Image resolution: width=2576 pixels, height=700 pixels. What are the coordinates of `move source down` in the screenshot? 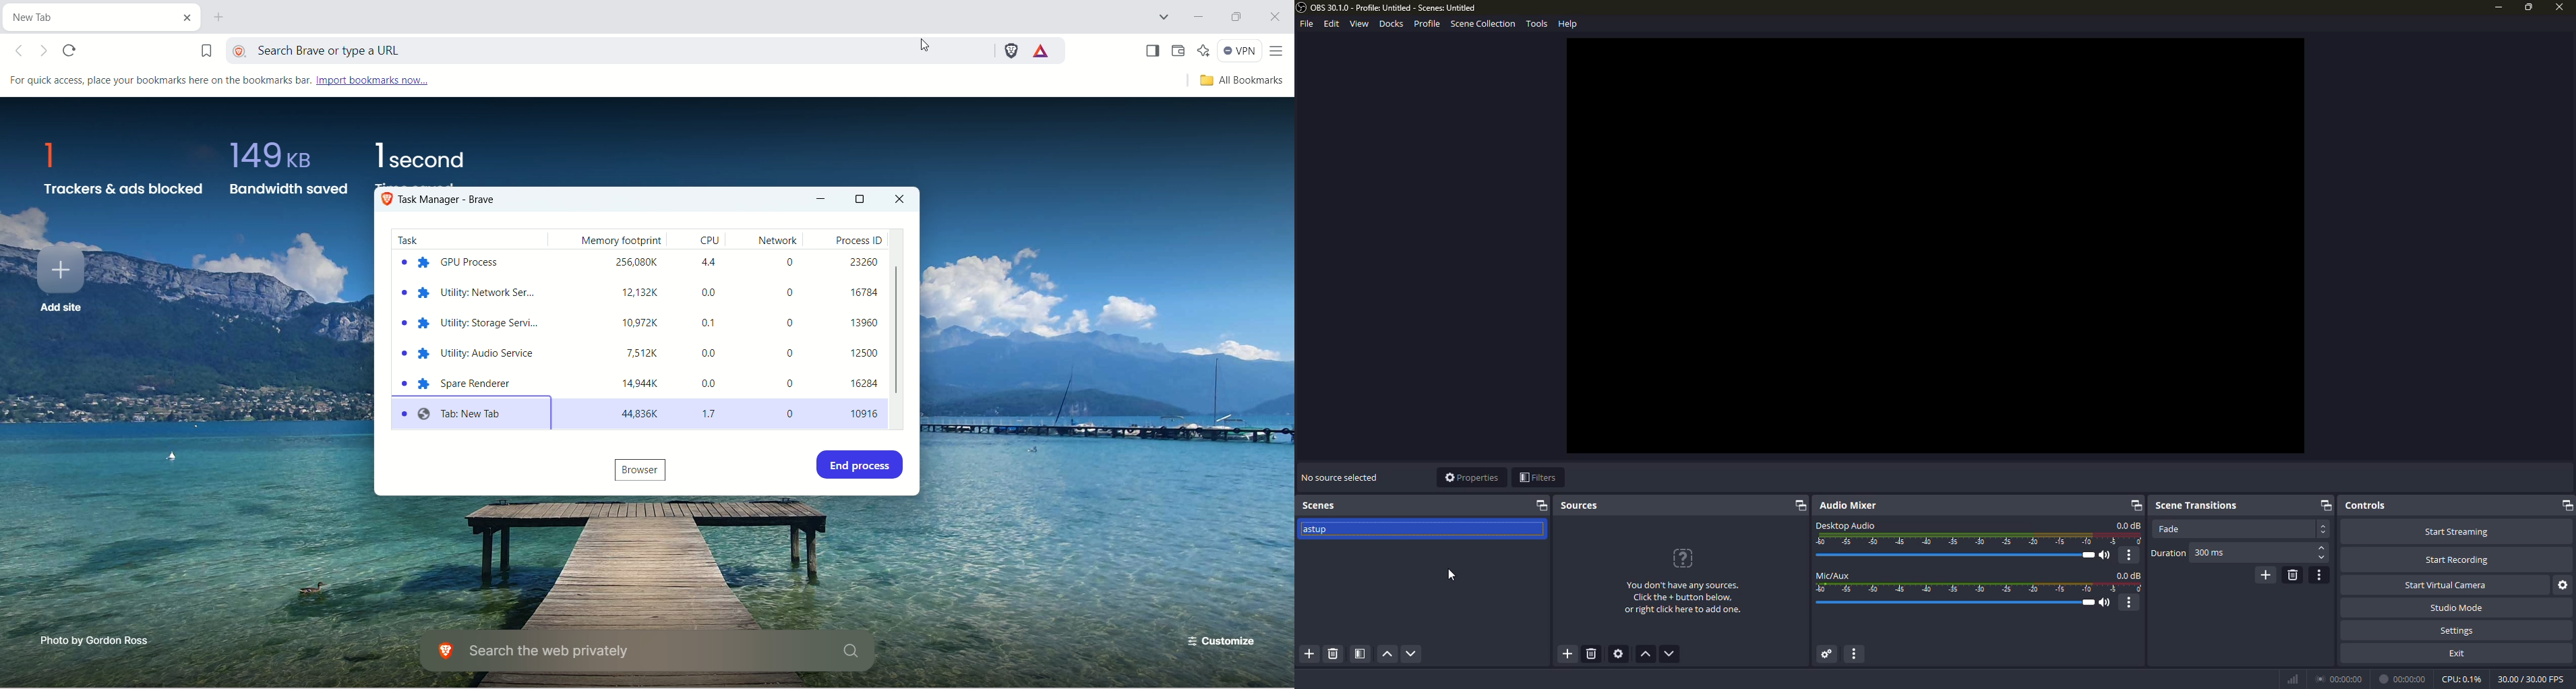 It's located at (1670, 654).